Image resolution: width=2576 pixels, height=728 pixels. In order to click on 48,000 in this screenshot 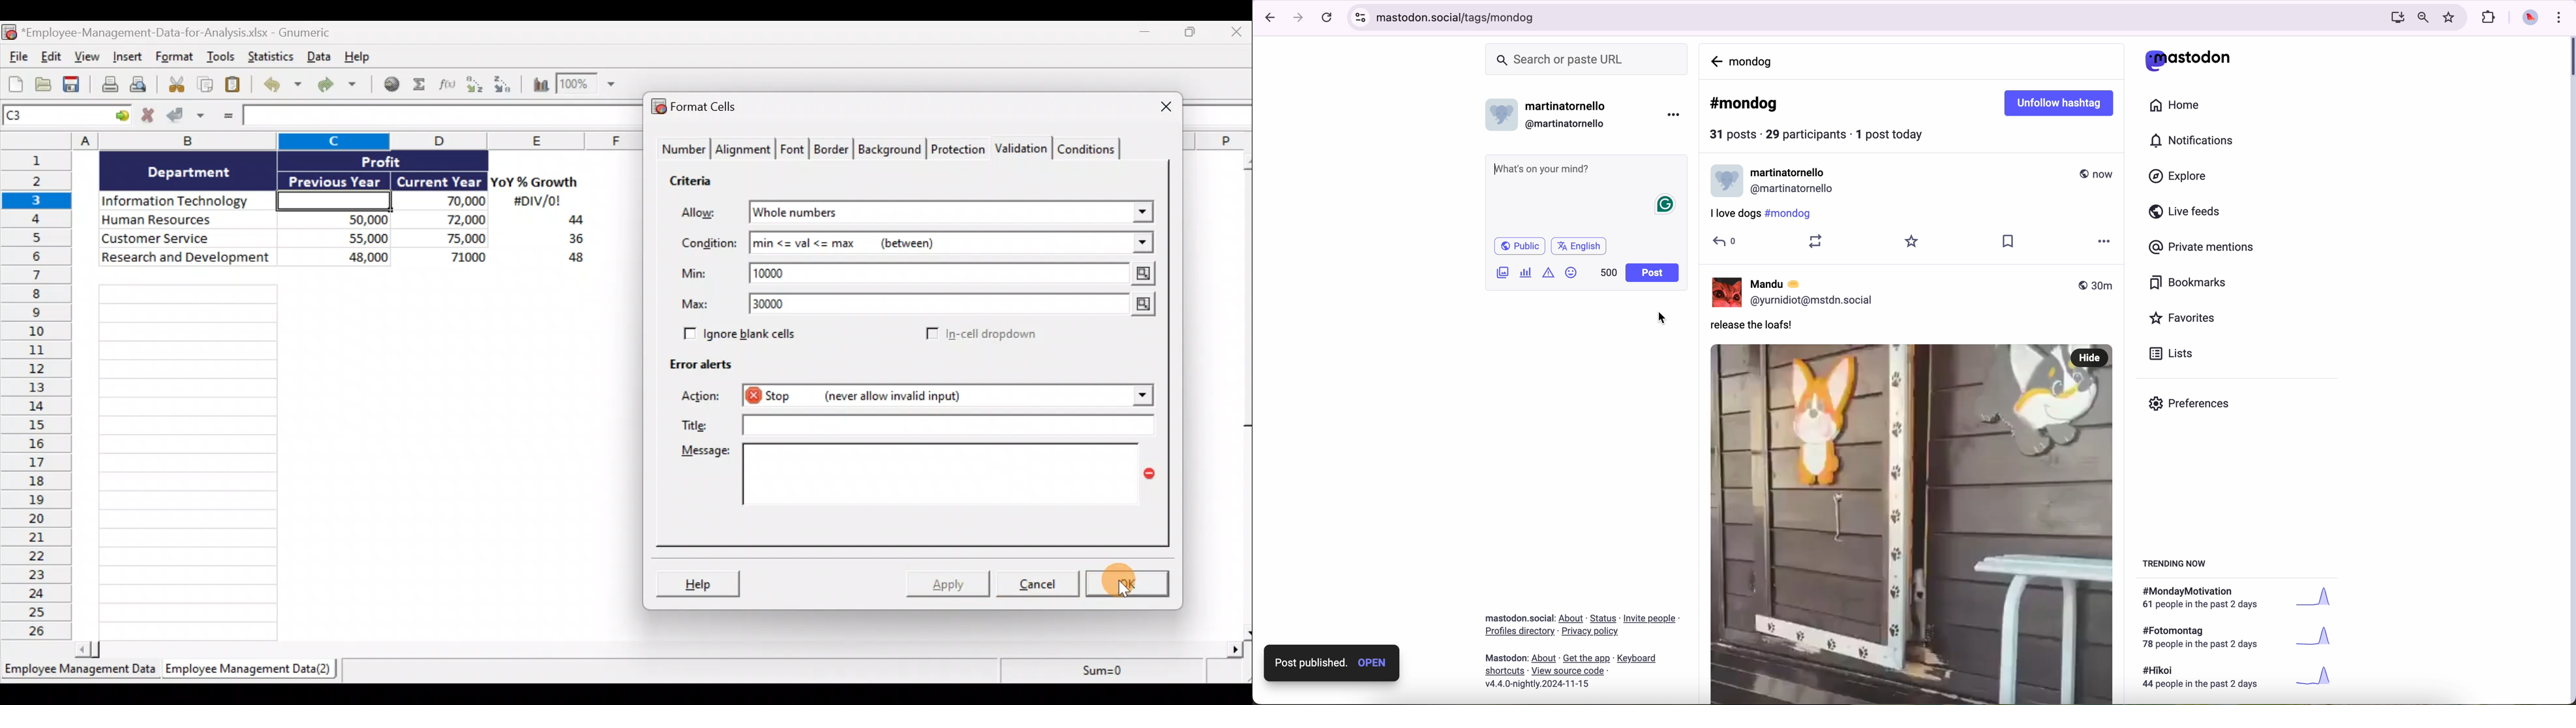, I will do `click(341, 259)`.